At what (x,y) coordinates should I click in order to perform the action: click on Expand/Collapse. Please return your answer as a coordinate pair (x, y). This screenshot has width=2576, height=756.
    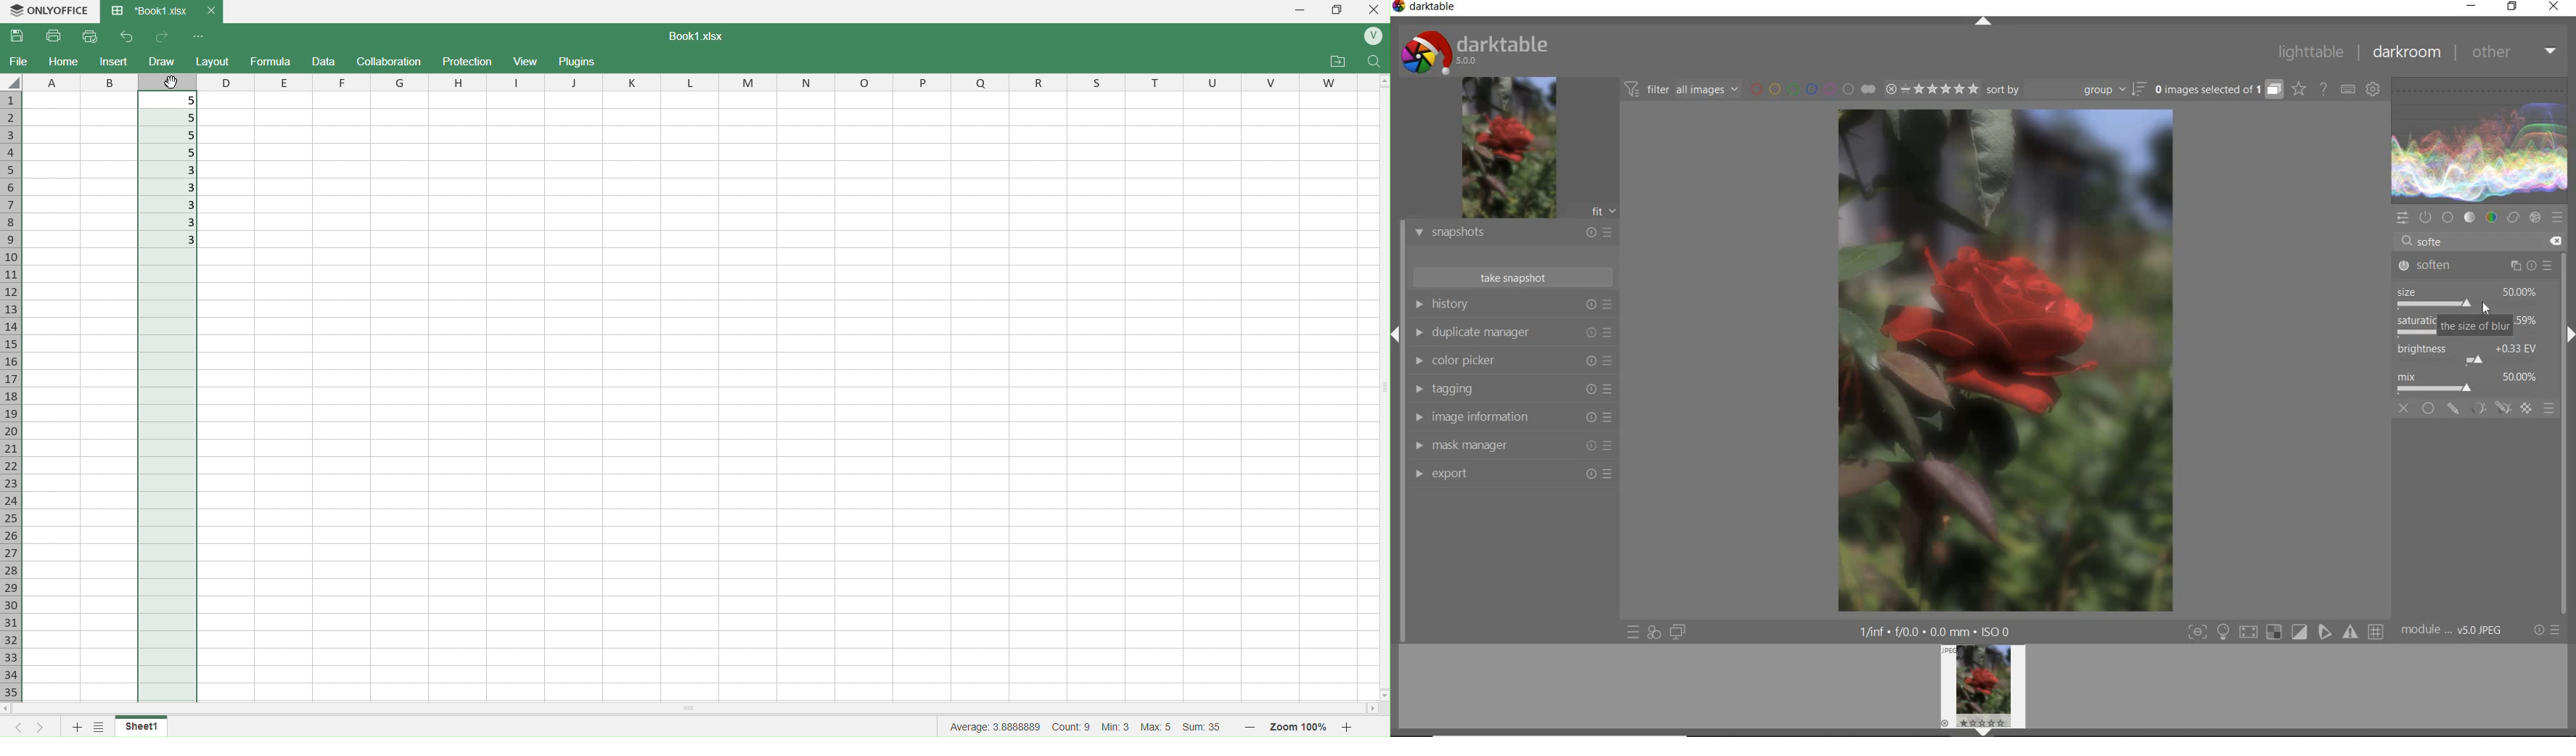
    Looking at the image, I should click on (1397, 332).